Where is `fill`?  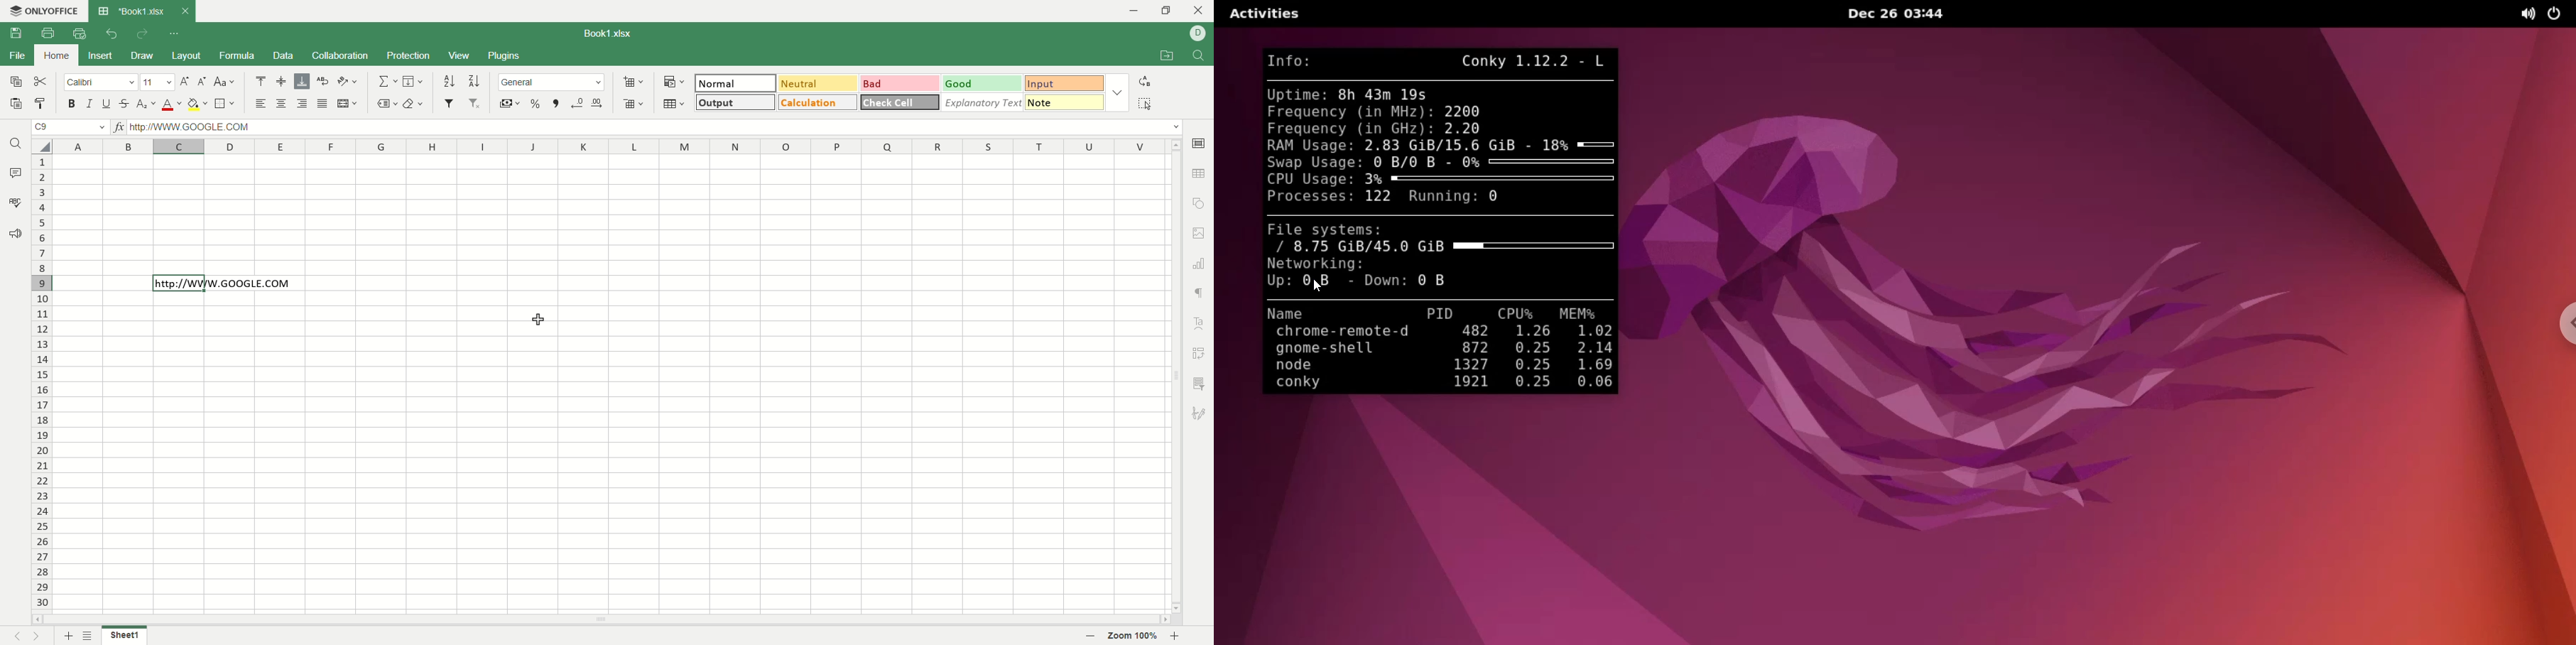 fill is located at coordinates (413, 80).